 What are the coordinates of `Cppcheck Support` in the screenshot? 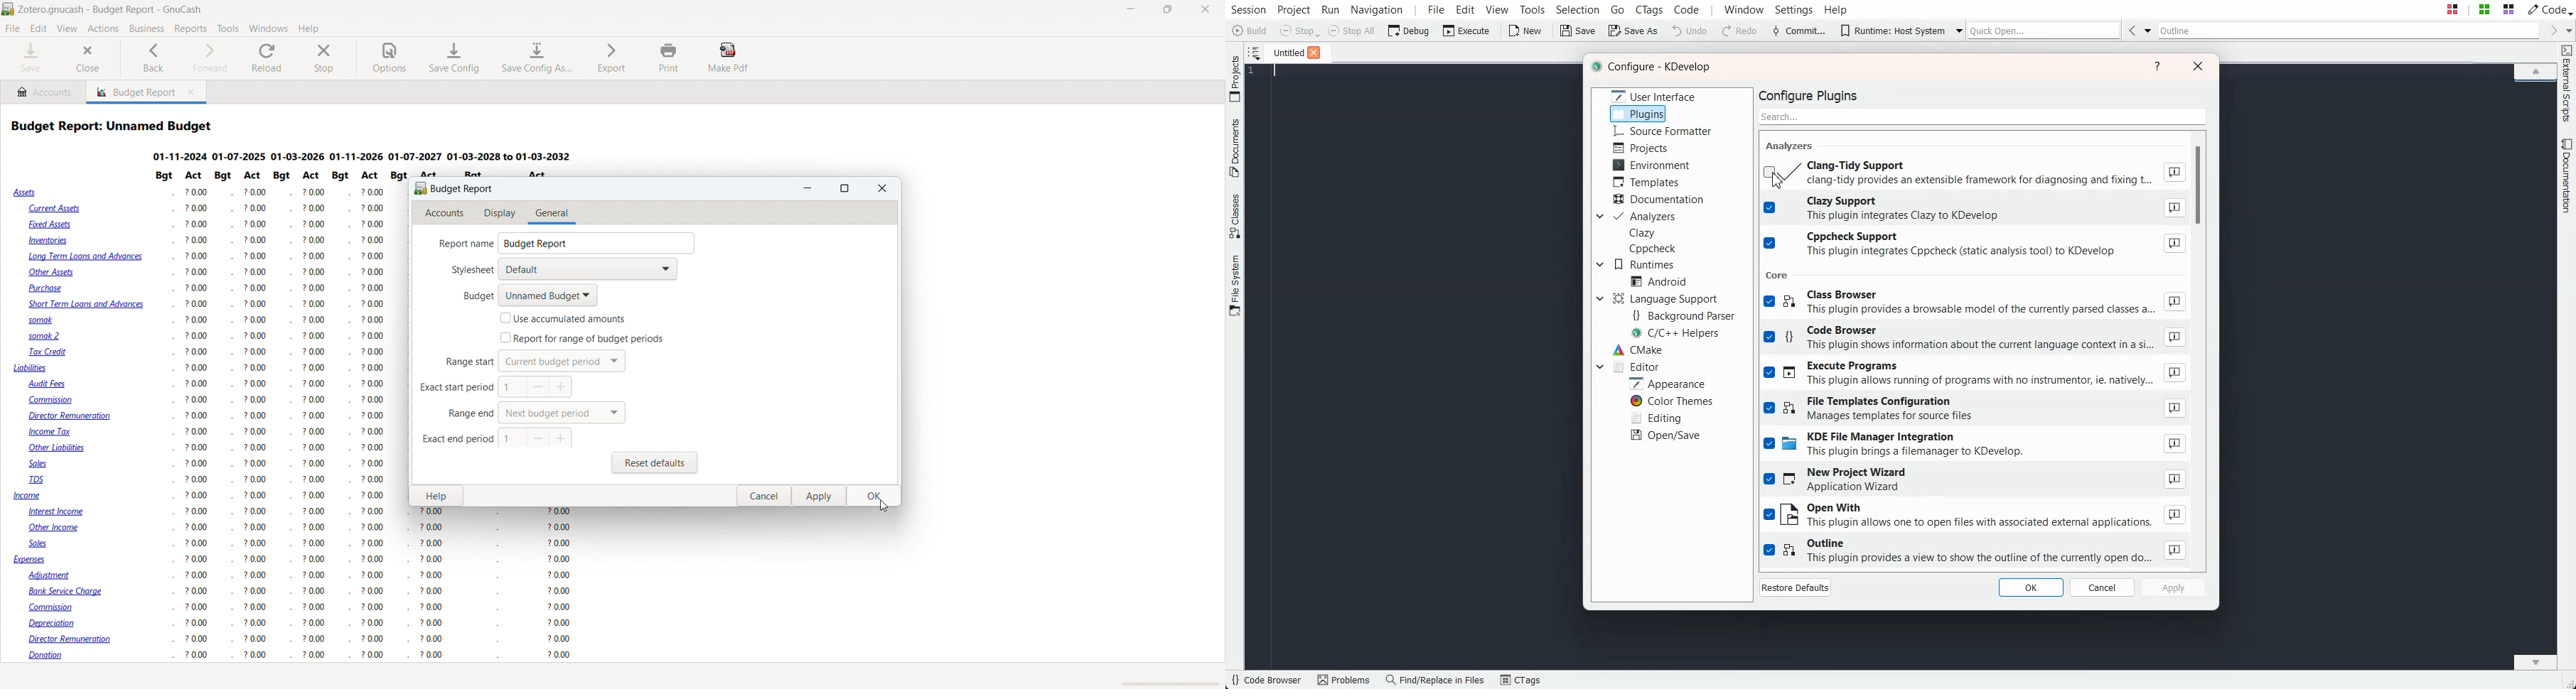 It's located at (1975, 245).